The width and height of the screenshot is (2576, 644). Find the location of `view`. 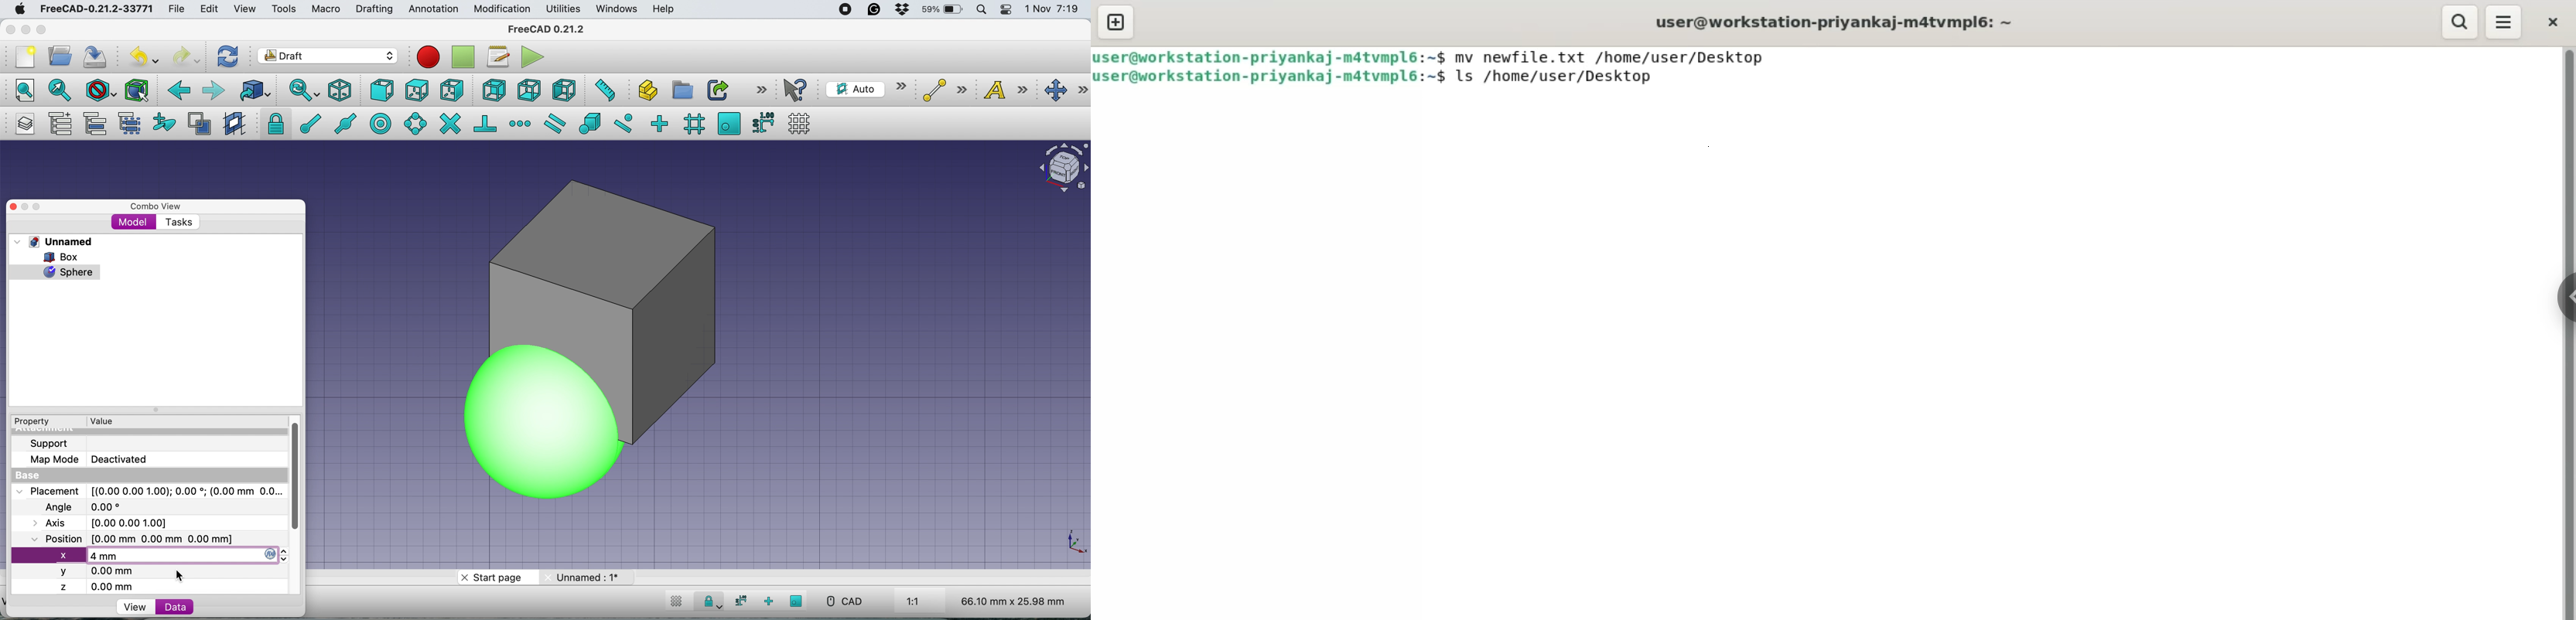

view is located at coordinates (135, 607).